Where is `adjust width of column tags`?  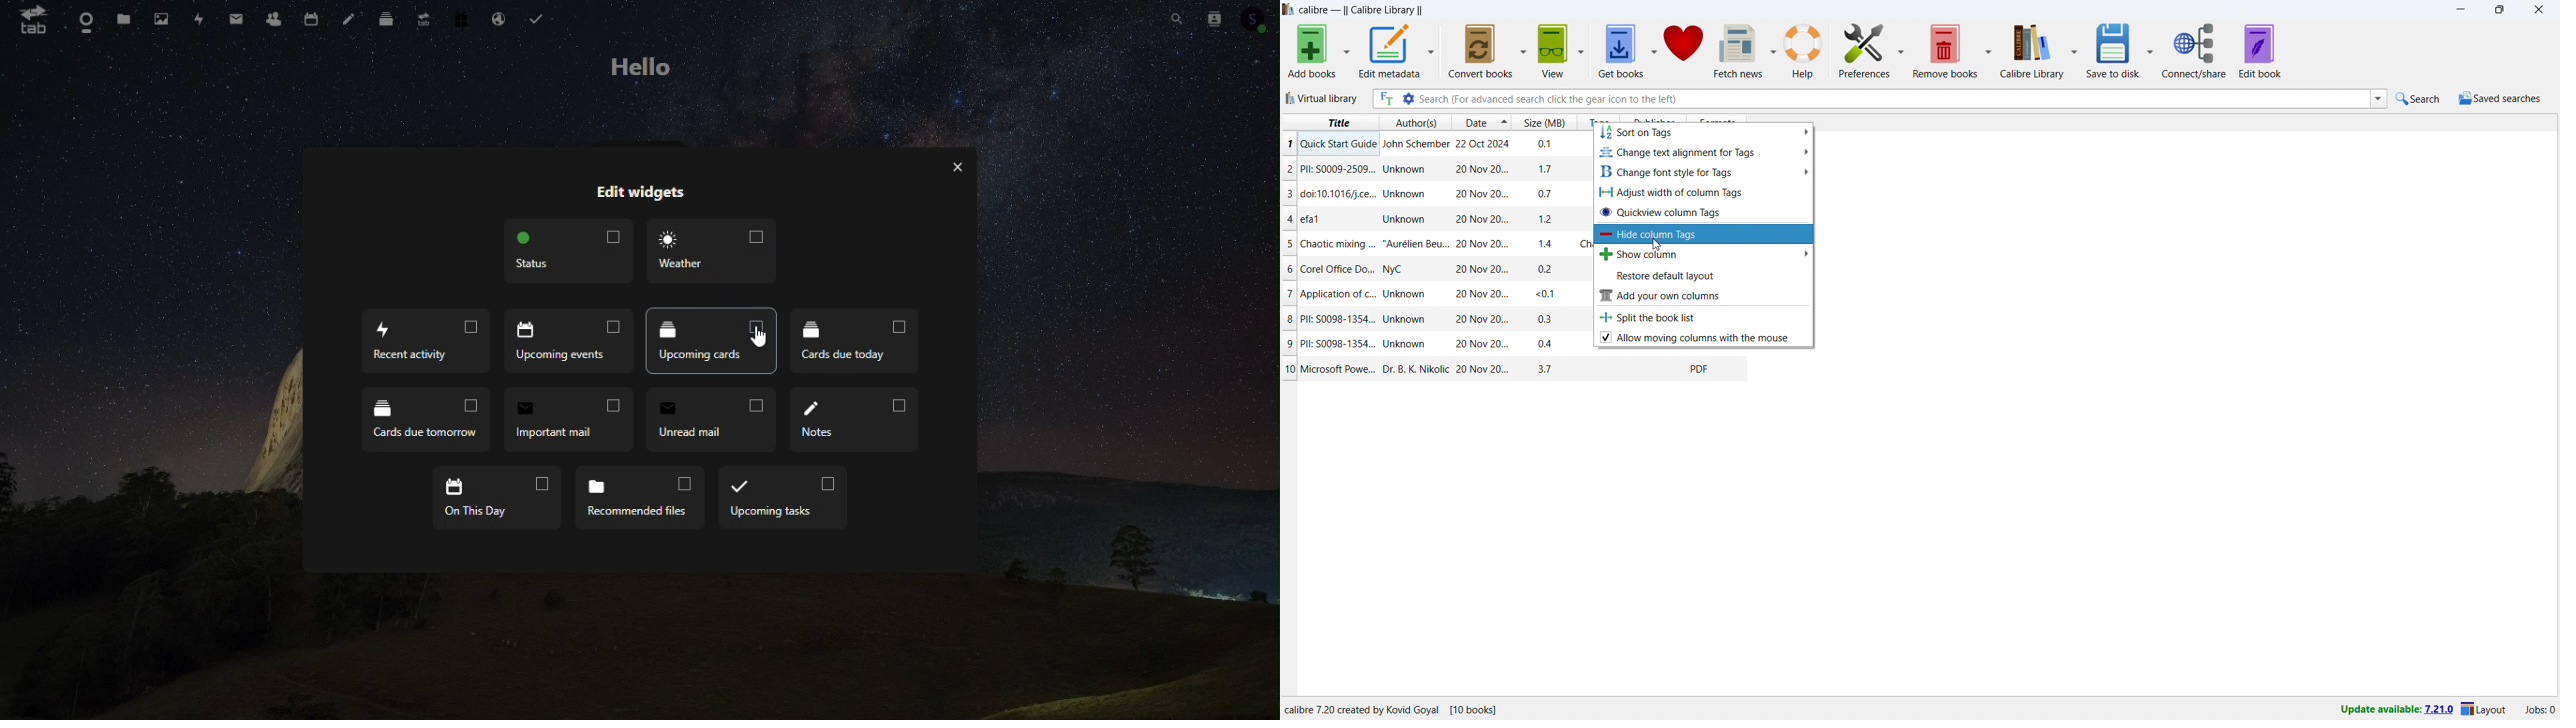 adjust width of column tags is located at coordinates (1704, 190).